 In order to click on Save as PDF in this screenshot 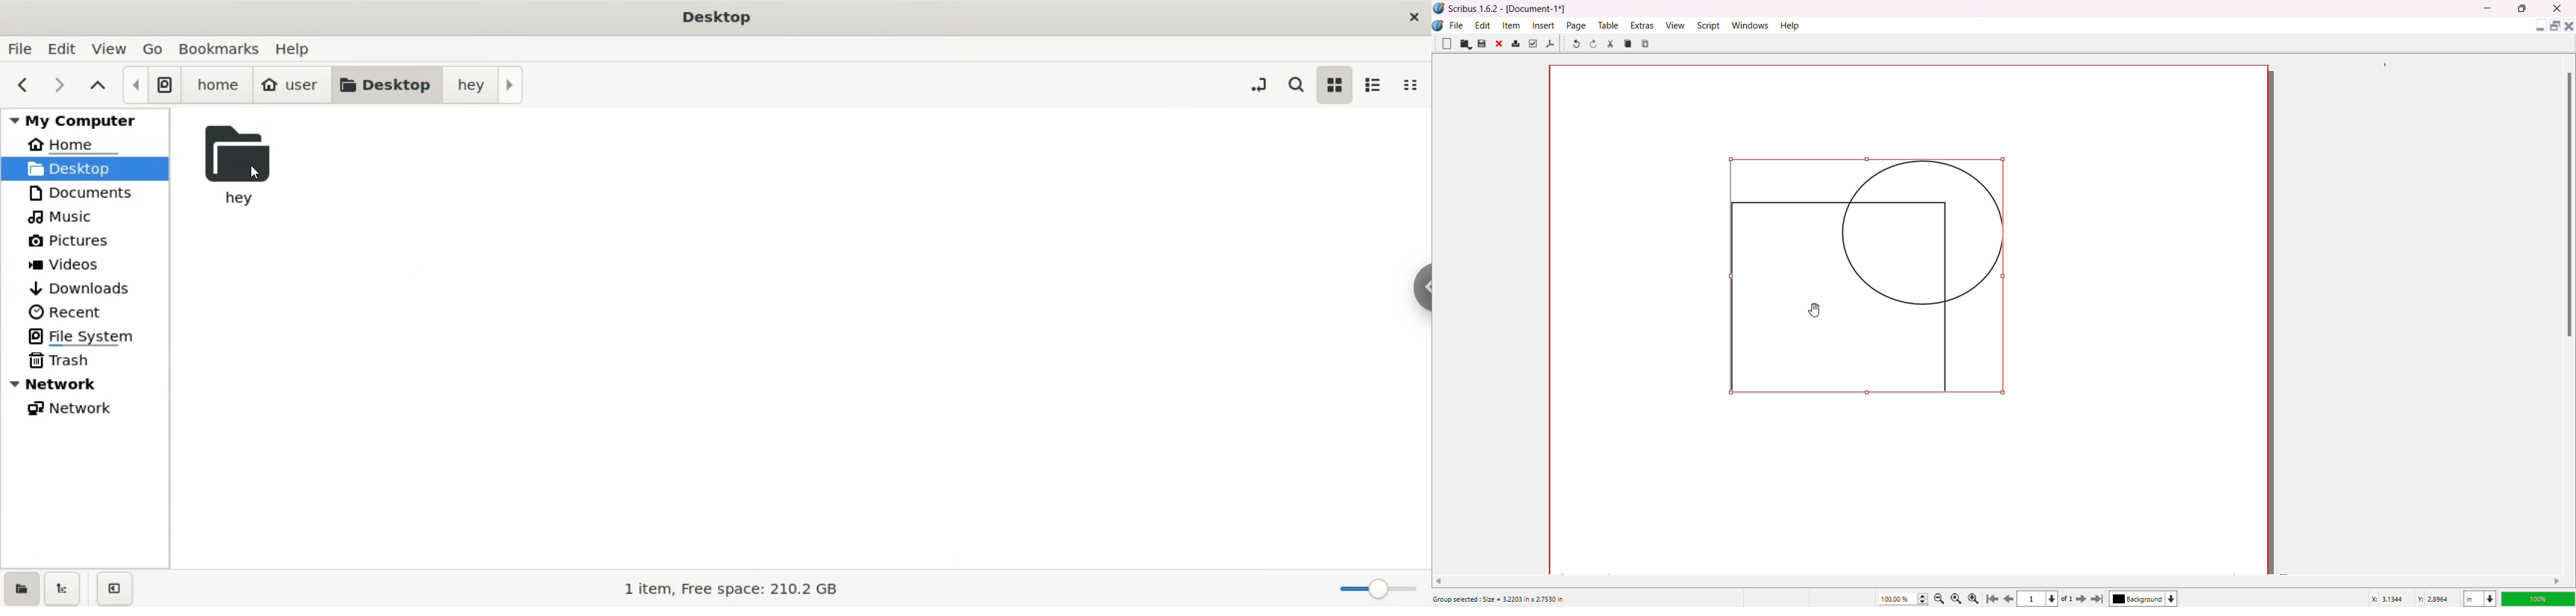, I will do `click(1551, 44)`.